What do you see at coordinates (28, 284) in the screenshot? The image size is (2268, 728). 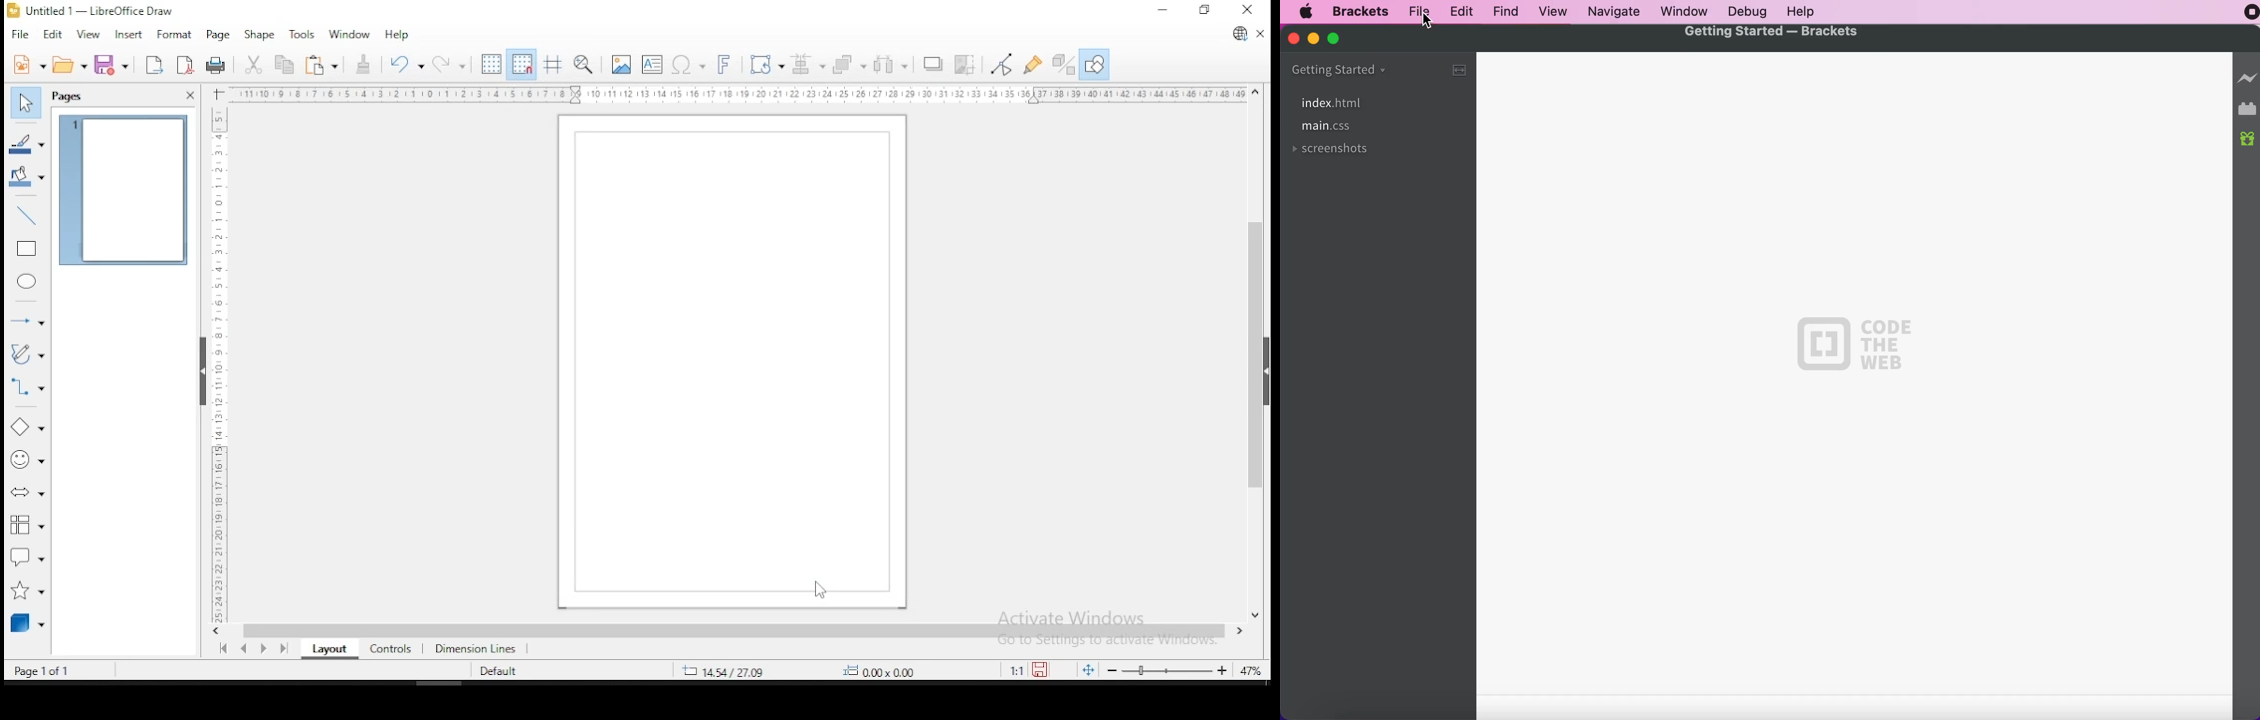 I see `ellipse` at bounding box center [28, 284].